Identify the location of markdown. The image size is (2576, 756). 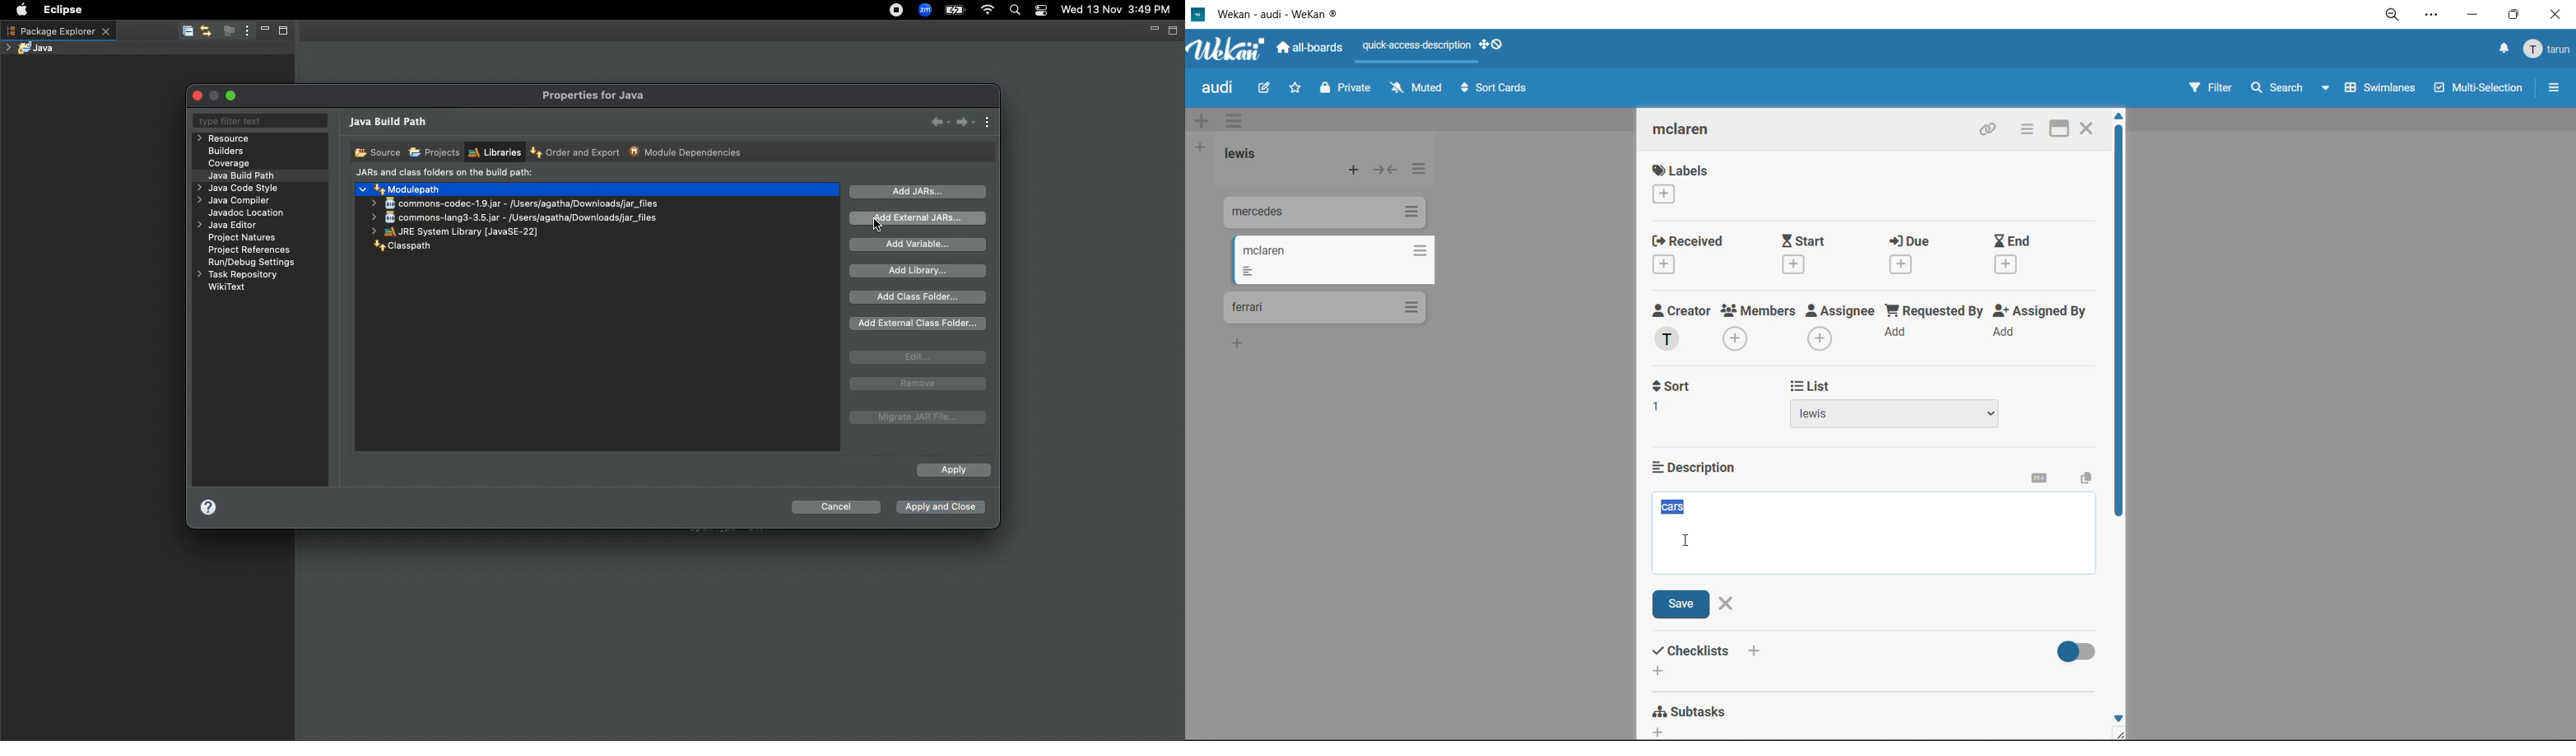
(2044, 481).